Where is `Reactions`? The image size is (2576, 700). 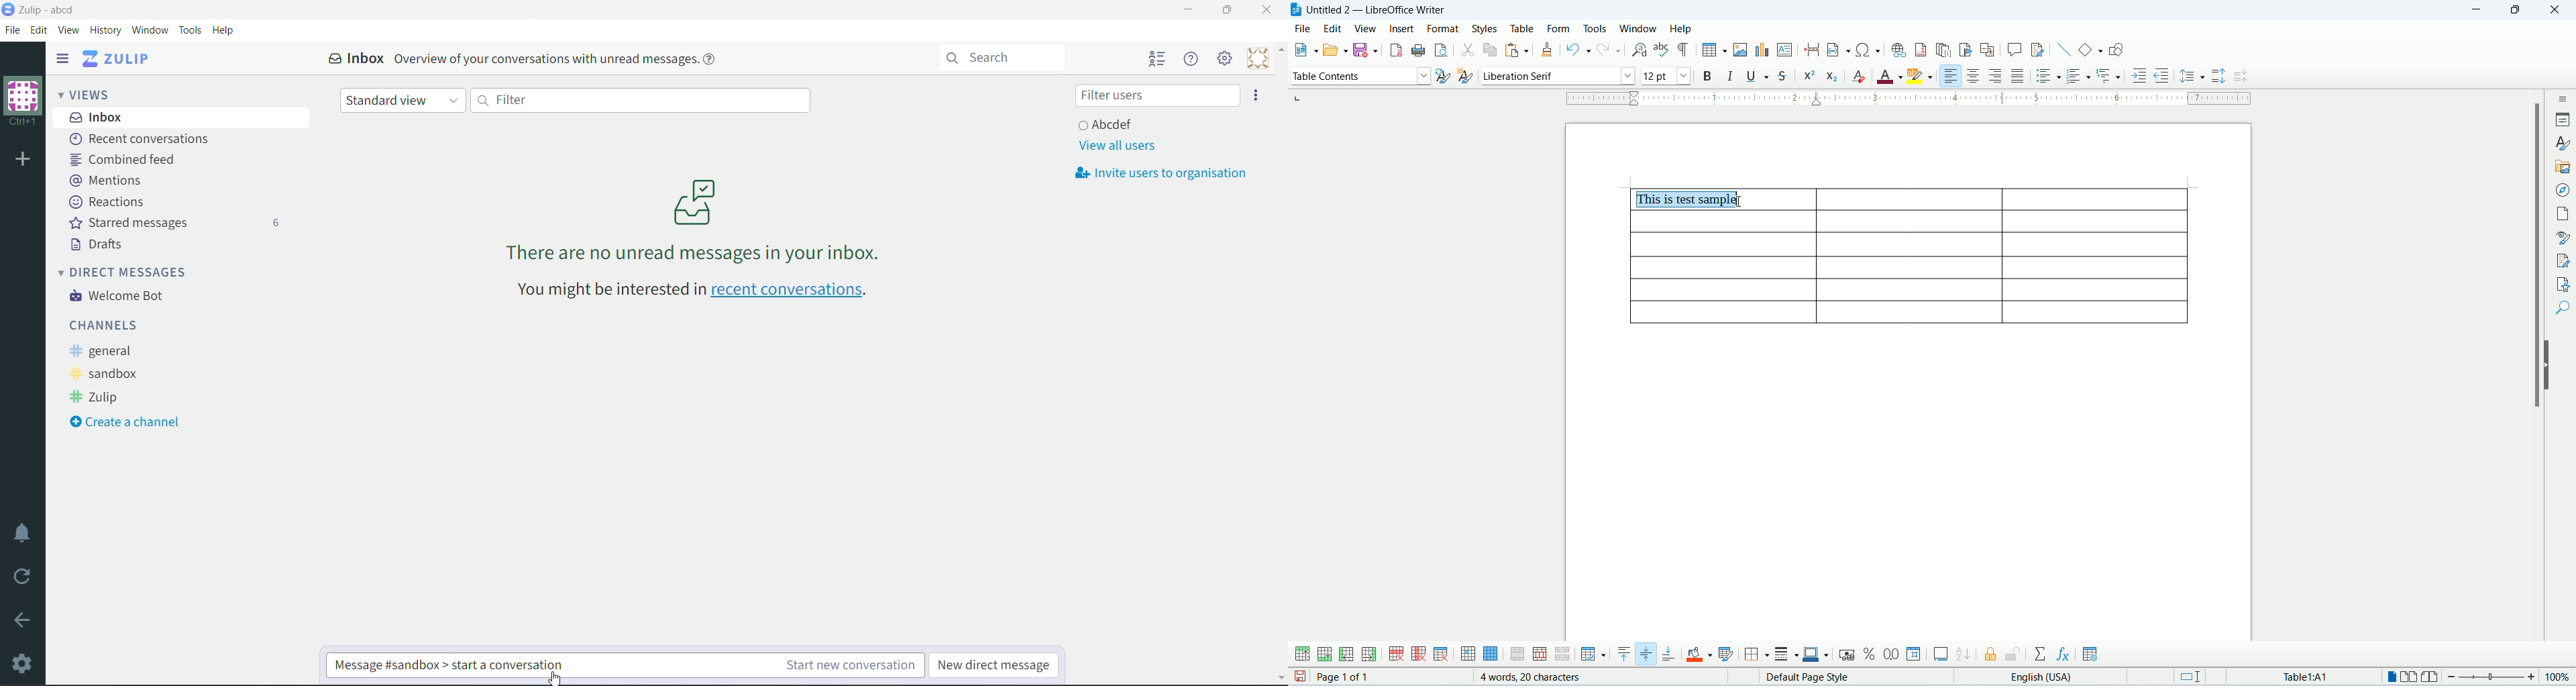
Reactions is located at coordinates (109, 202).